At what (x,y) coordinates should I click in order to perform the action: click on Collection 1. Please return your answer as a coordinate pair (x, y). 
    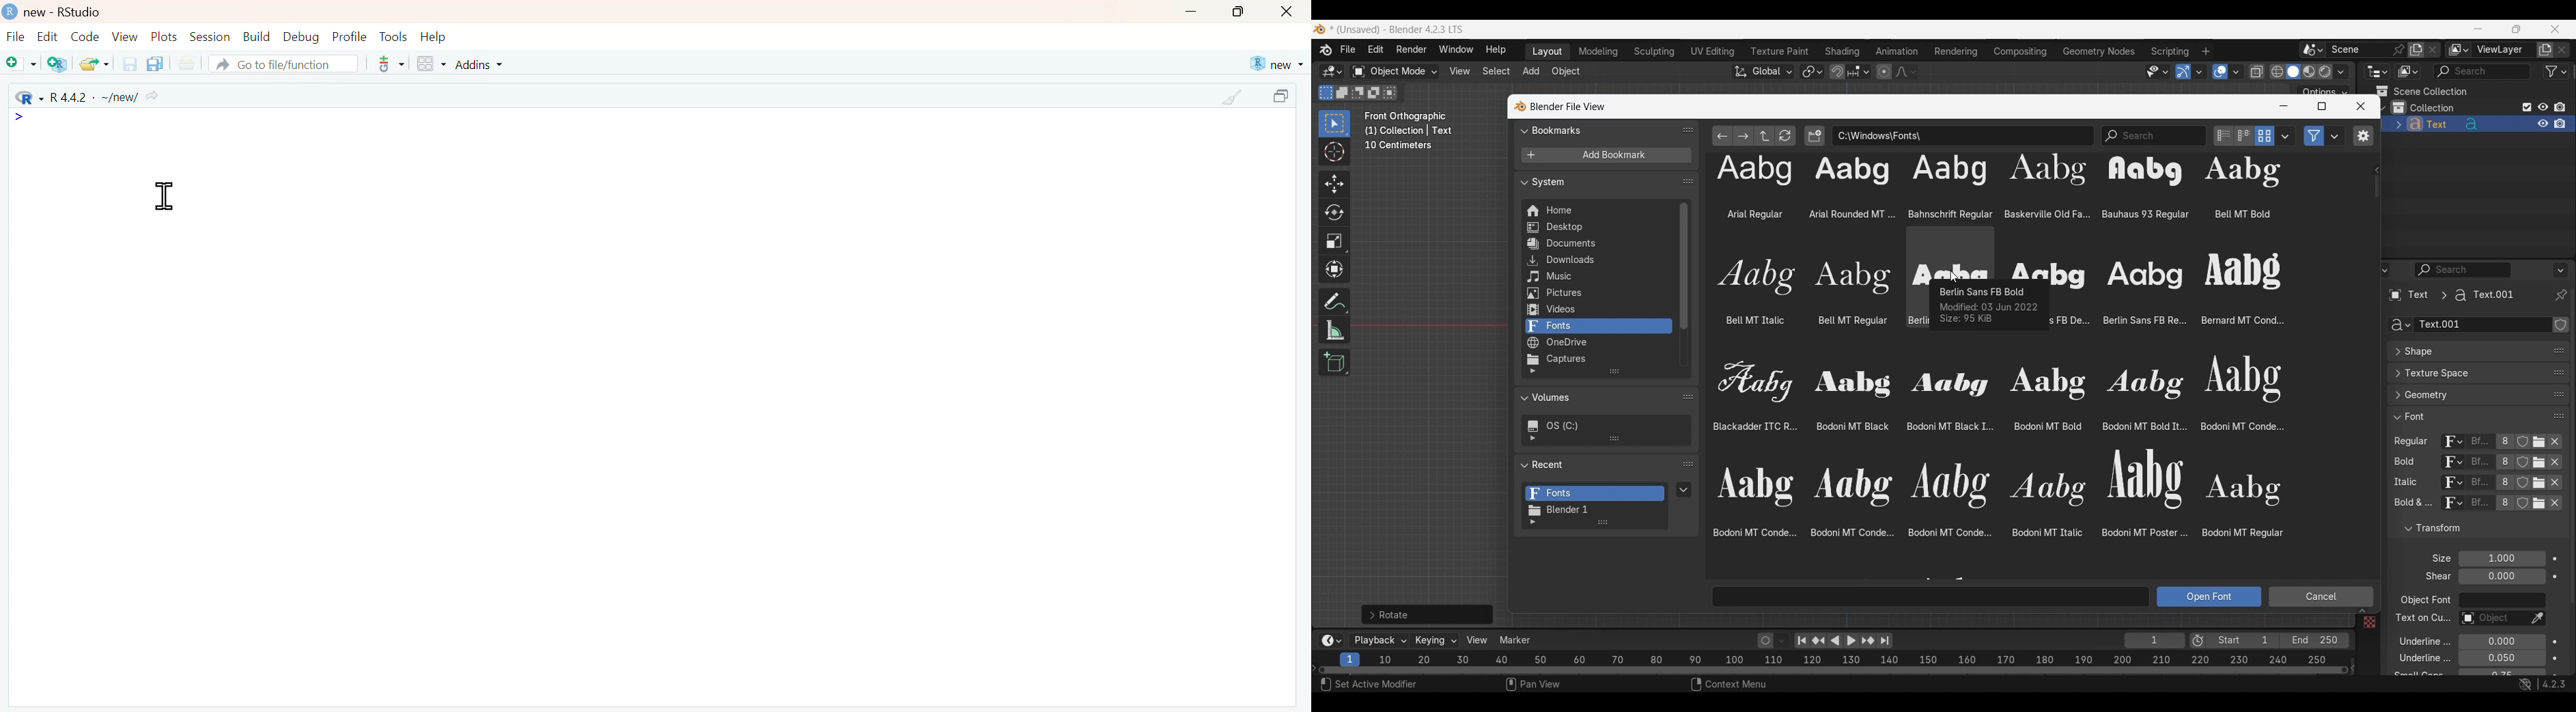
    Looking at the image, I should click on (2426, 107).